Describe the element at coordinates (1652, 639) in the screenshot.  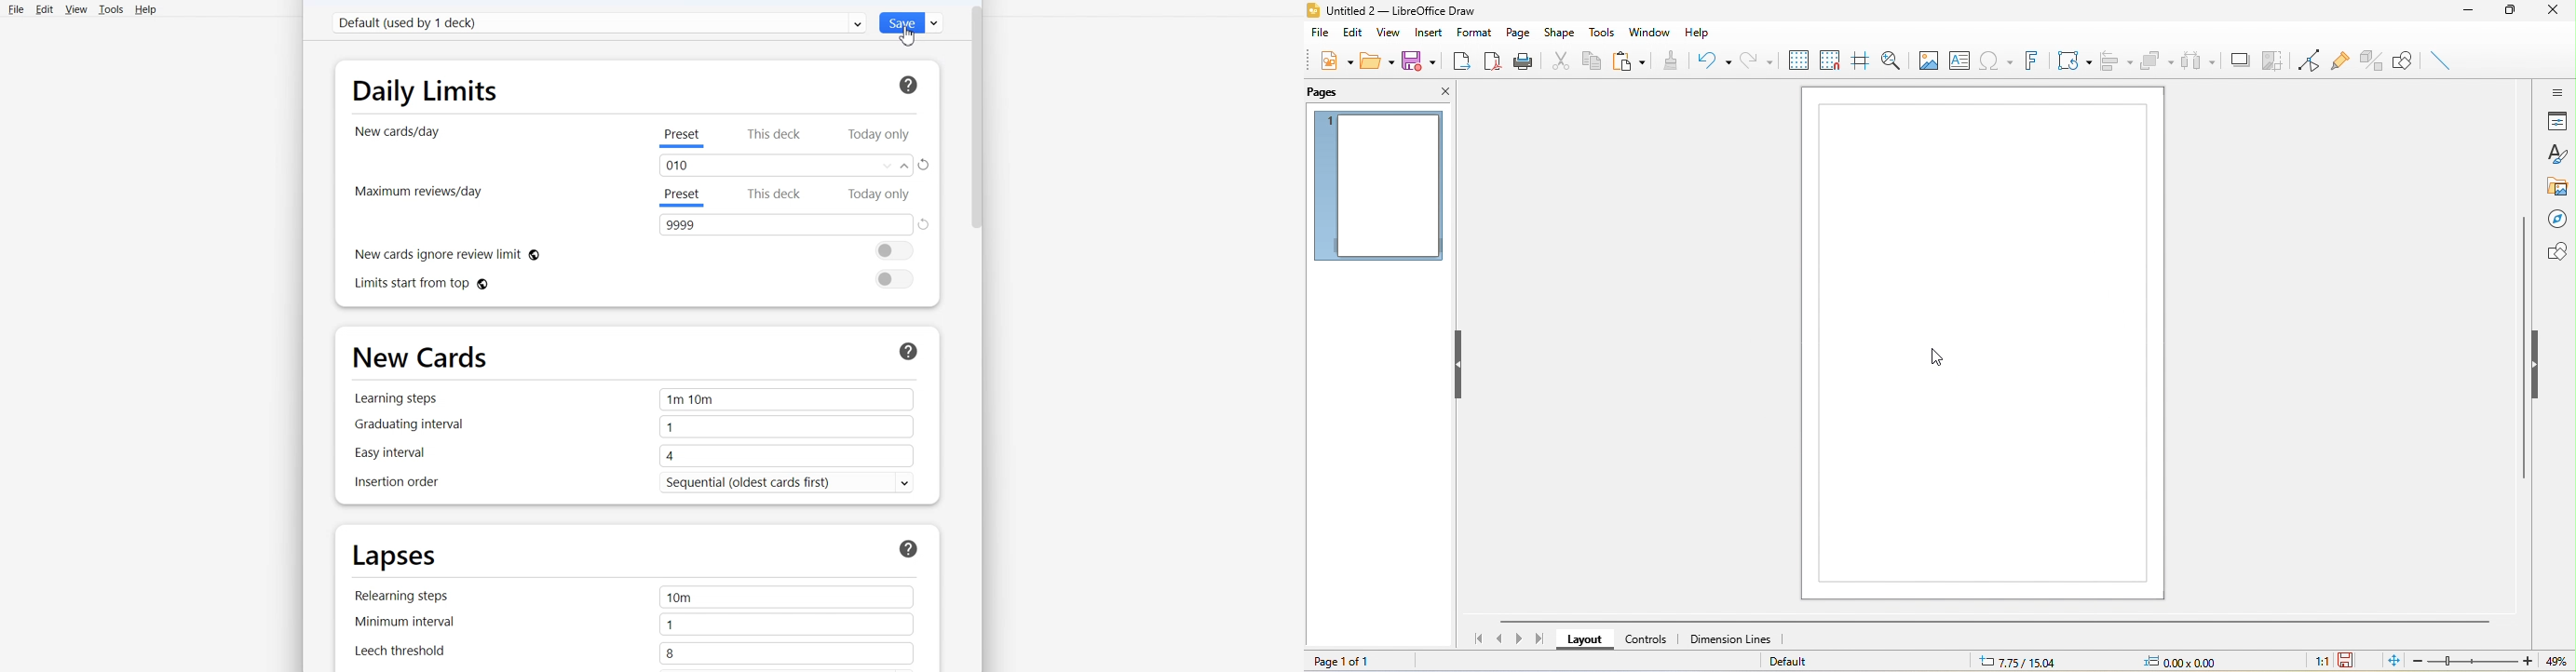
I see `controls` at that location.